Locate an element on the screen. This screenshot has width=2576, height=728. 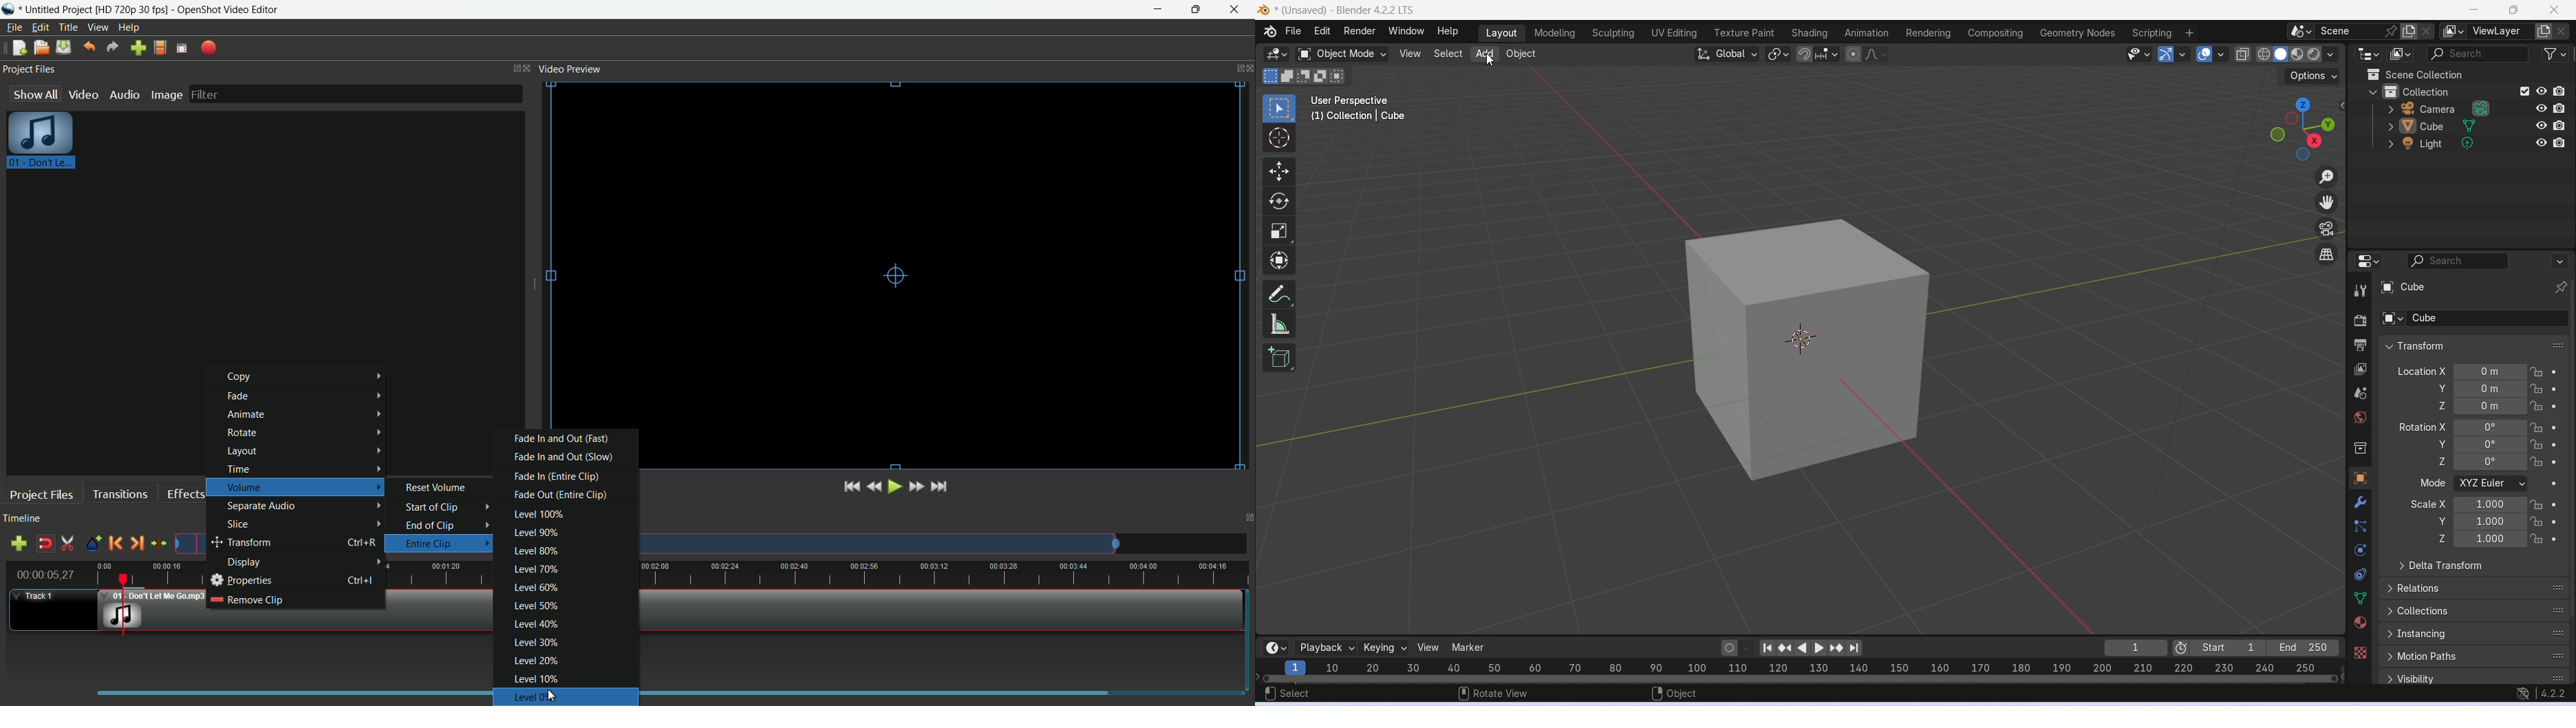
Geometry nodes is located at coordinates (2079, 32).